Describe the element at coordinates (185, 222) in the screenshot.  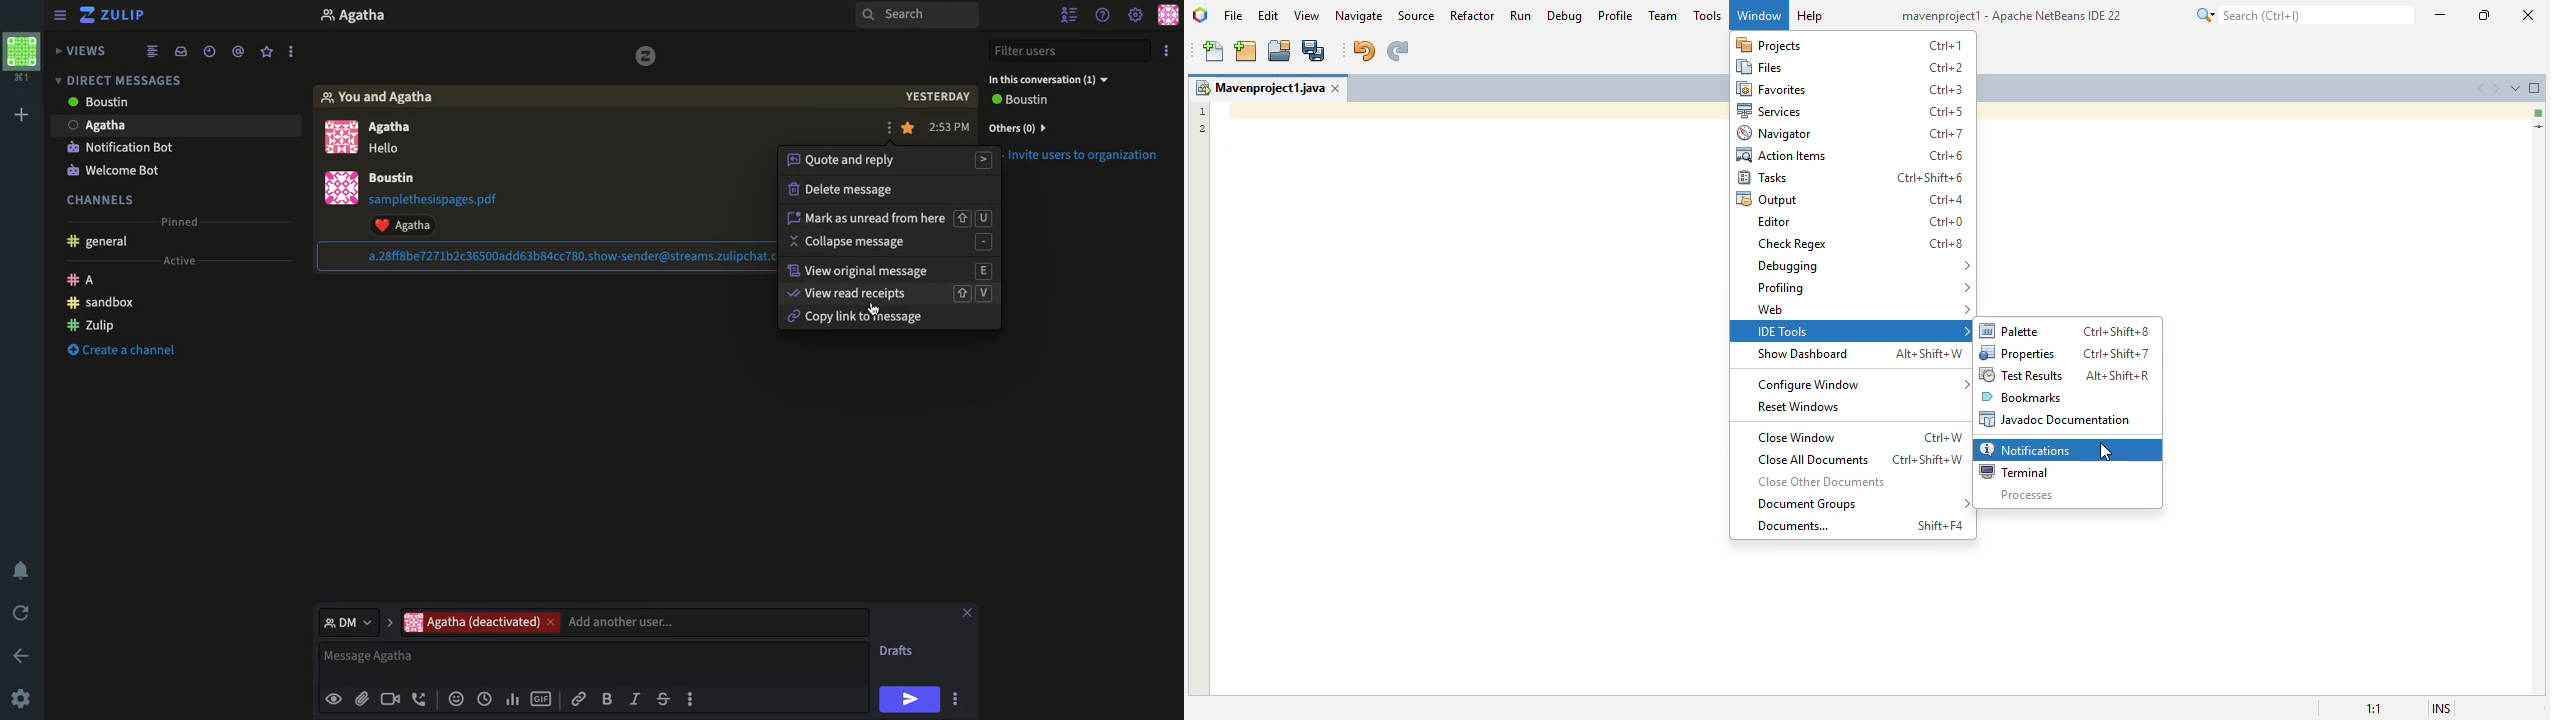
I see `Pinned` at that location.